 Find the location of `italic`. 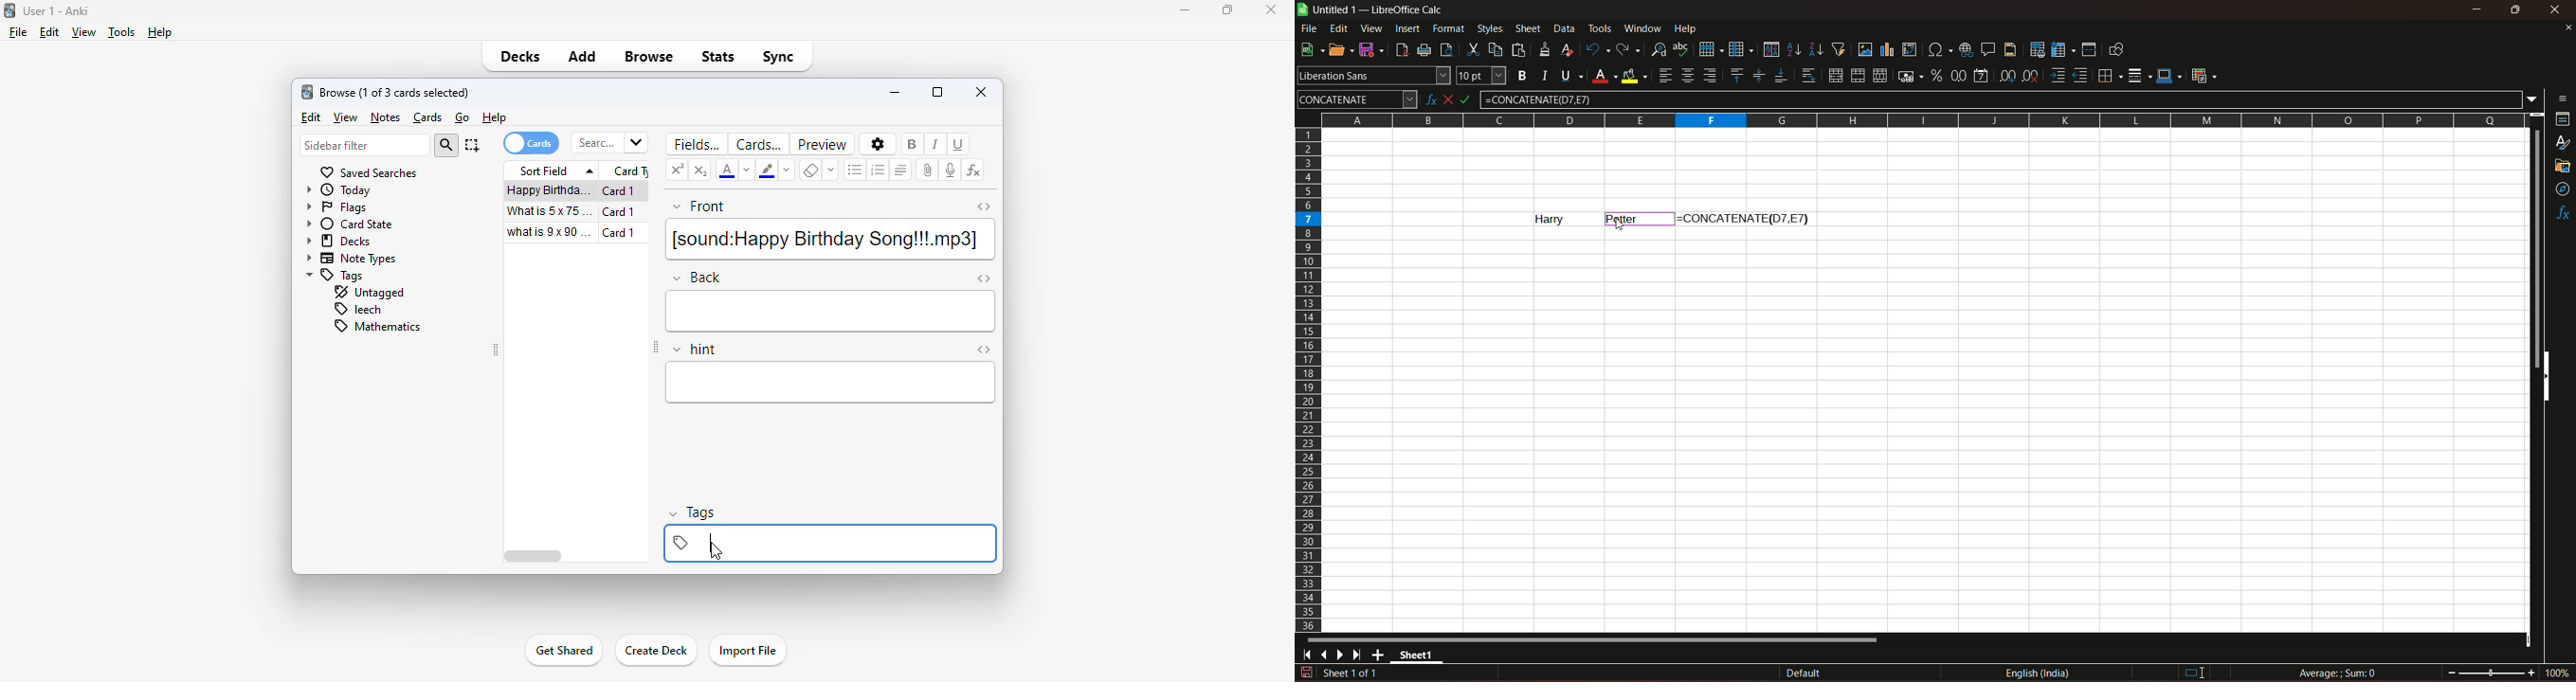

italic is located at coordinates (935, 143).